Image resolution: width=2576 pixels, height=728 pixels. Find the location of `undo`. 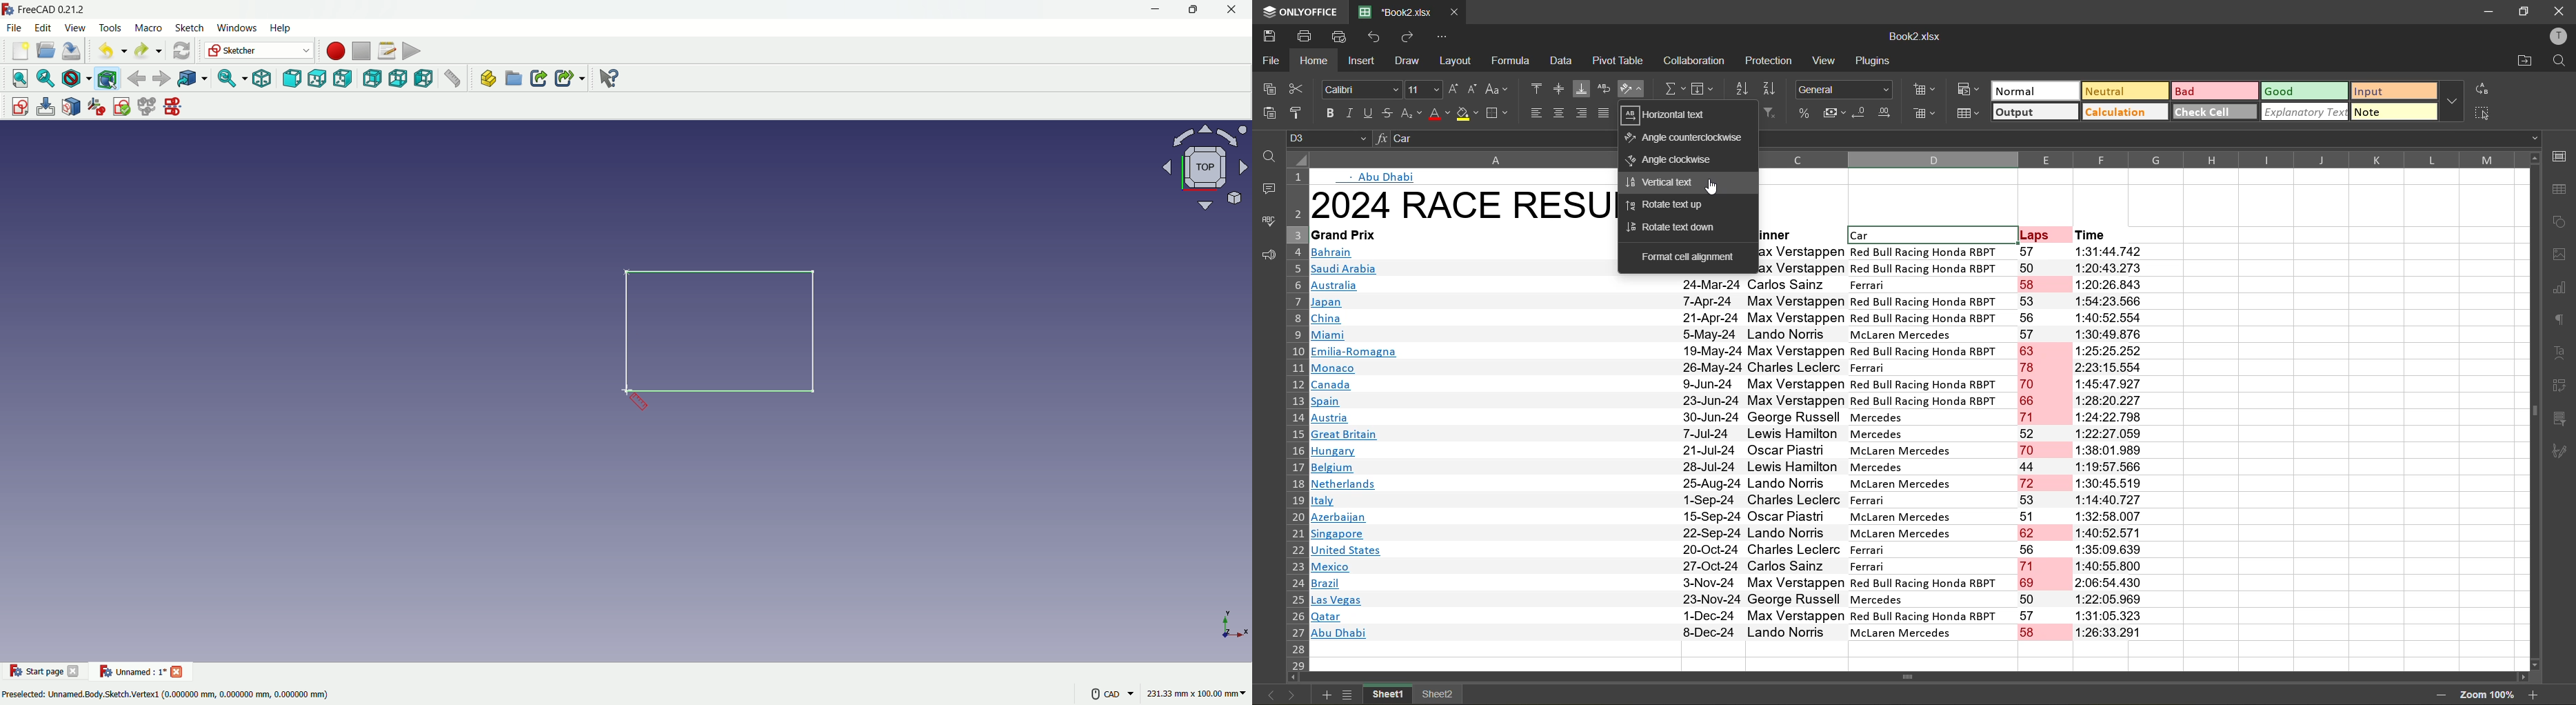

undo is located at coordinates (1377, 34).